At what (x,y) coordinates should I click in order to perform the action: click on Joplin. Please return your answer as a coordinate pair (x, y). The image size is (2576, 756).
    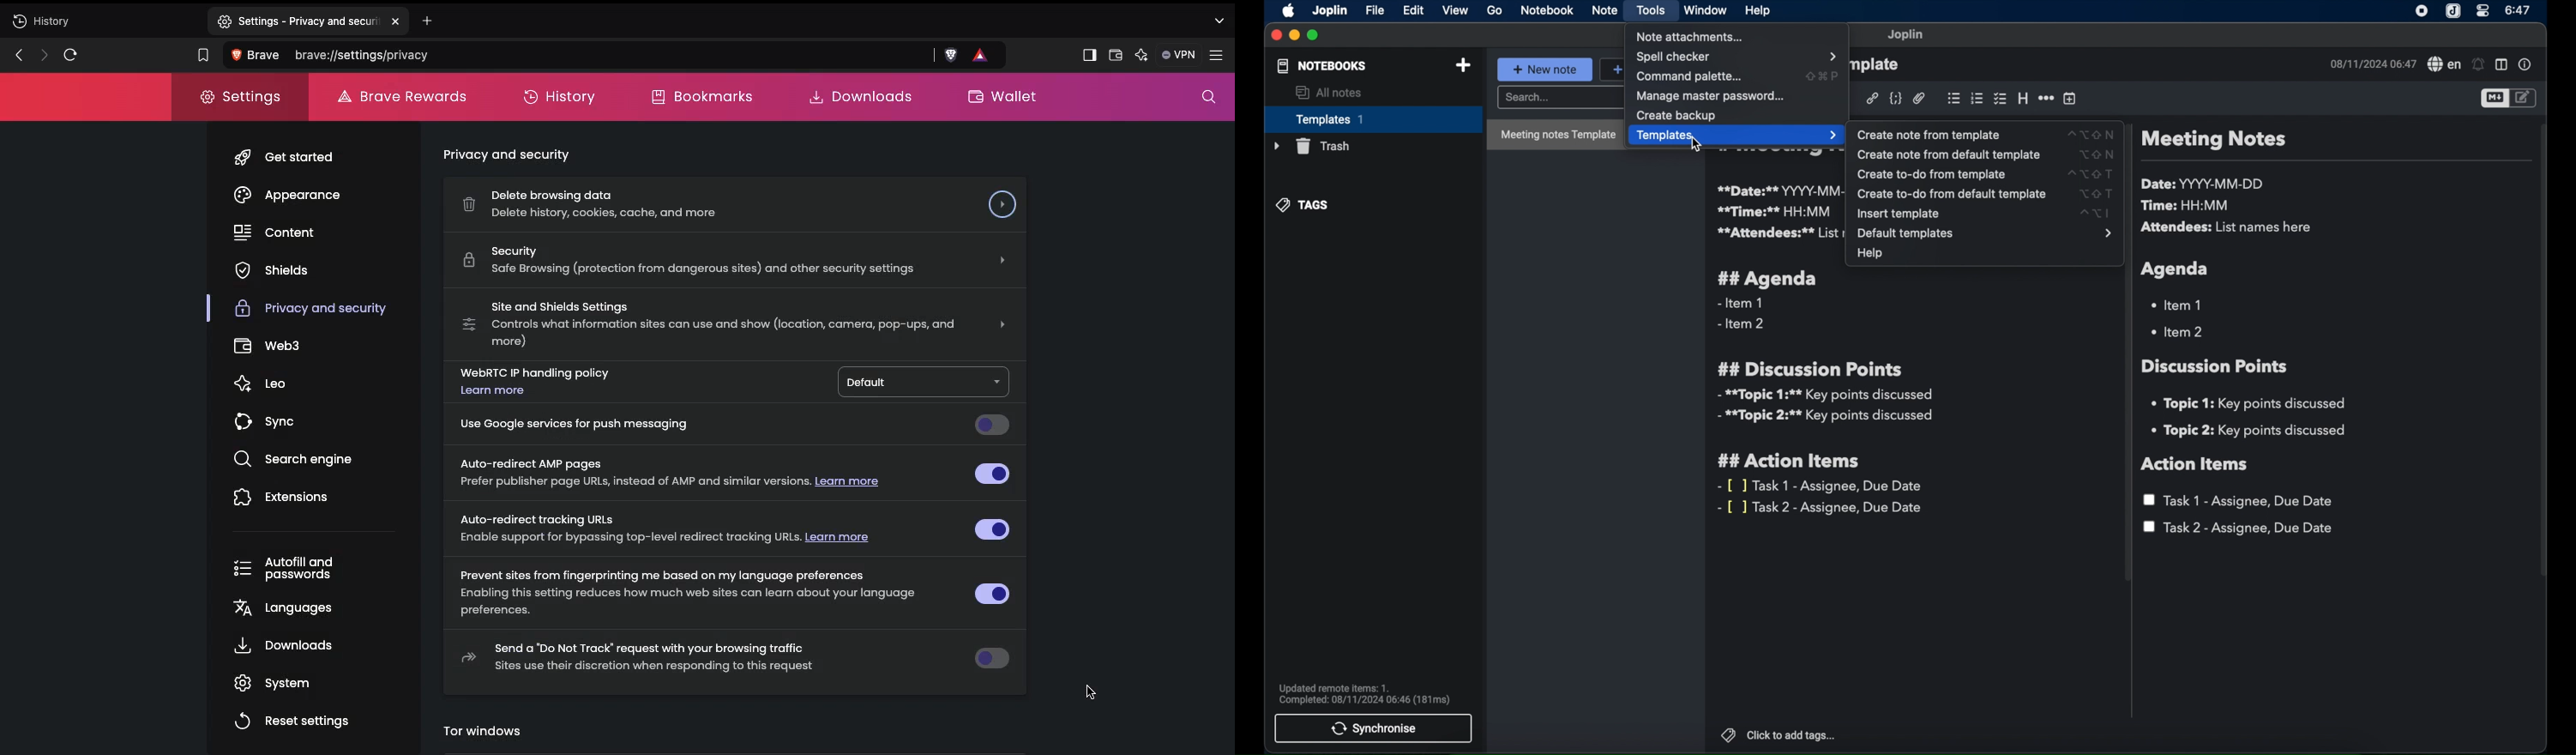
    Looking at the image, I should click on (1906, 35).